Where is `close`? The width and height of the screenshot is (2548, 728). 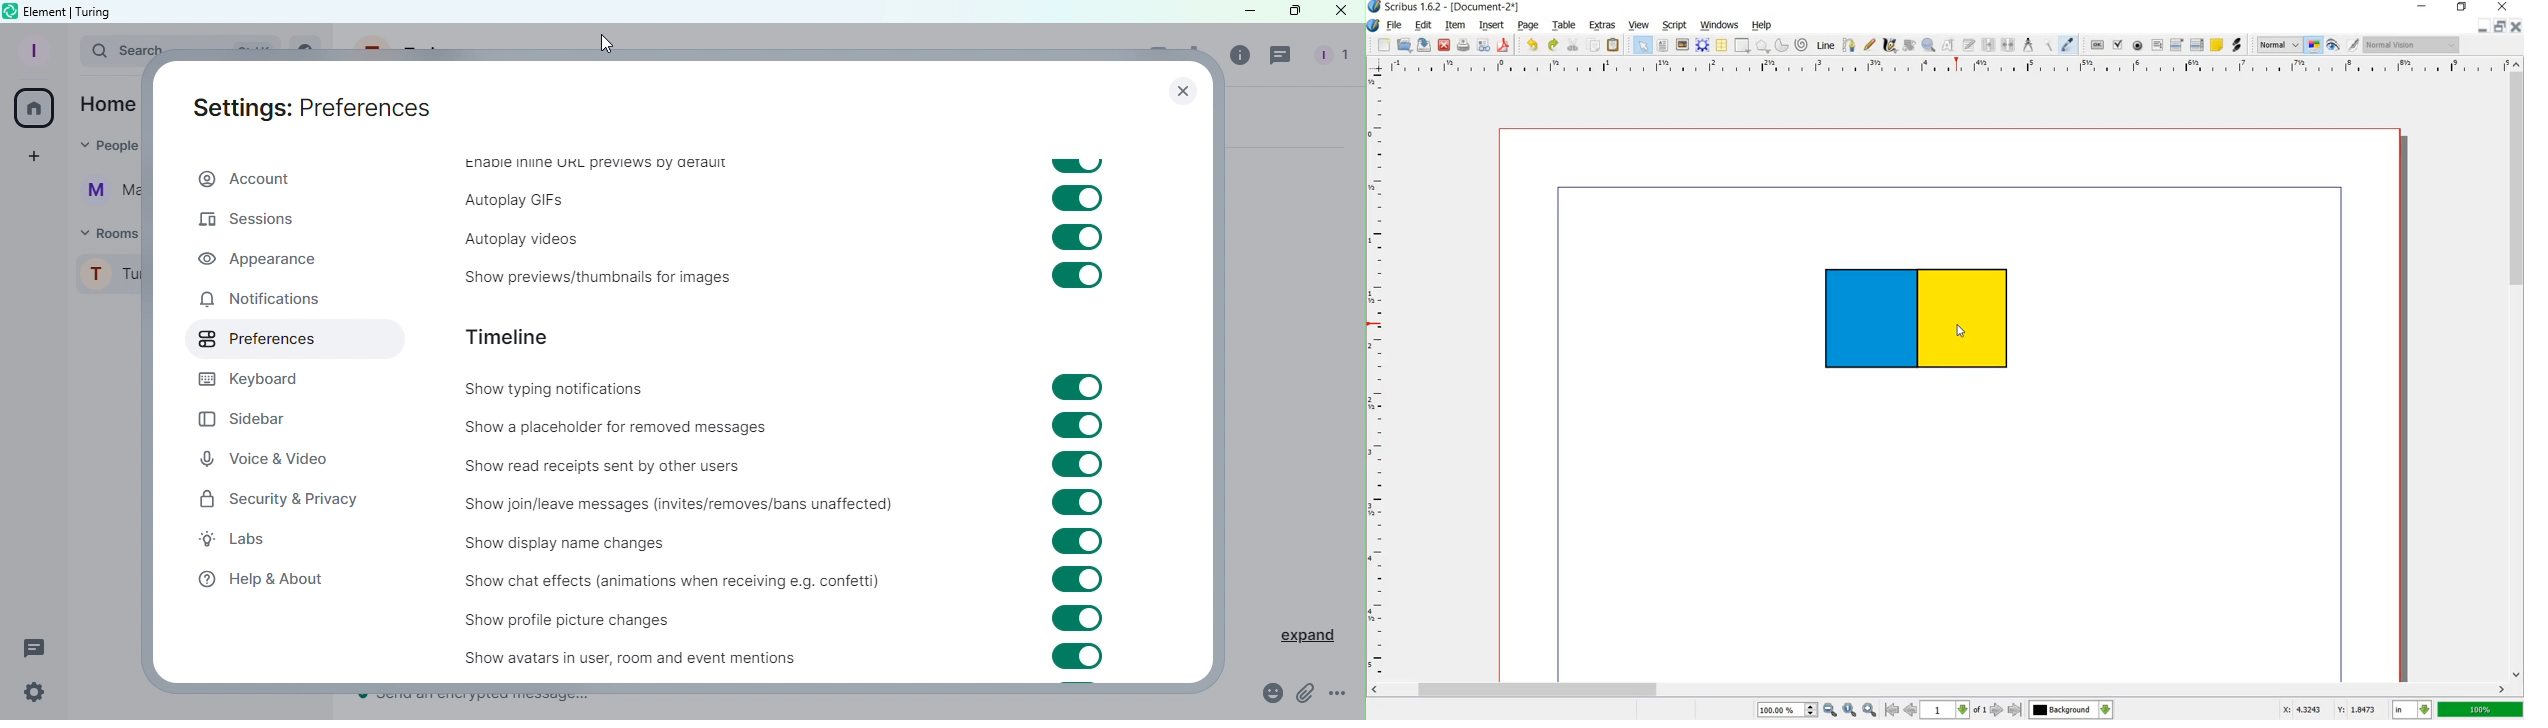 close is located at coordinates (2504, 6).